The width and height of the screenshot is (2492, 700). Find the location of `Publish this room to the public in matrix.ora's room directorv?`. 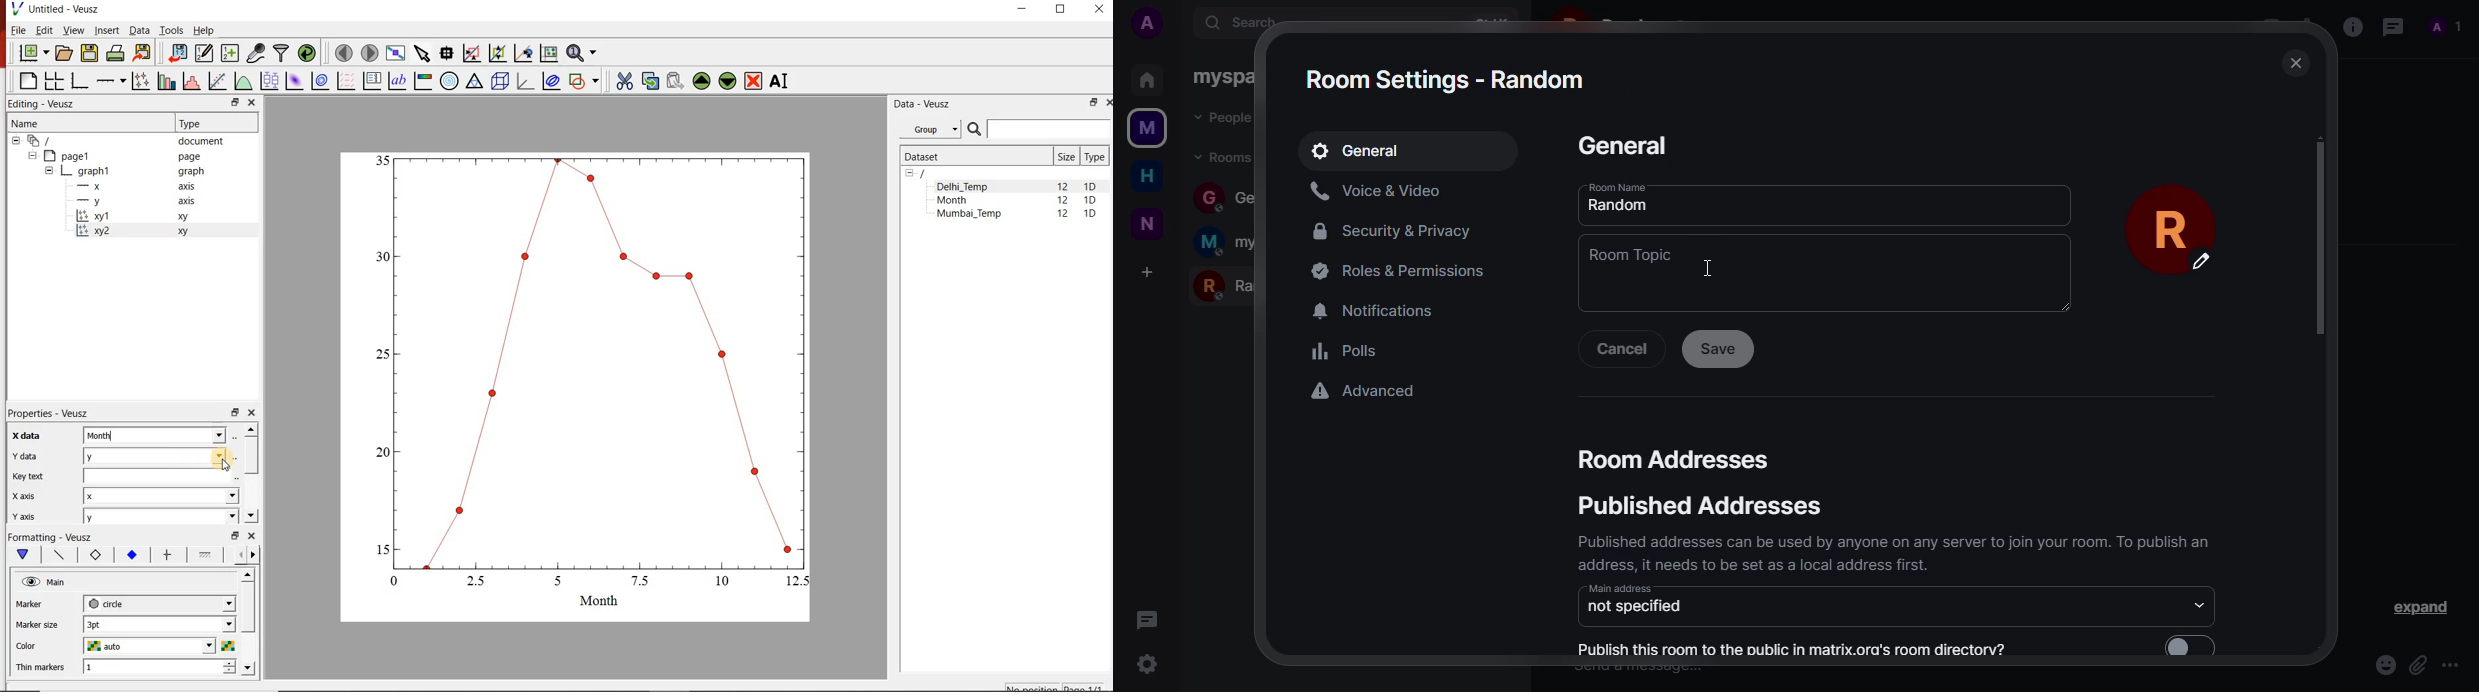

Publish this room to the public in matrix.ora's room directorv? is located at coordinates (1790, 656).